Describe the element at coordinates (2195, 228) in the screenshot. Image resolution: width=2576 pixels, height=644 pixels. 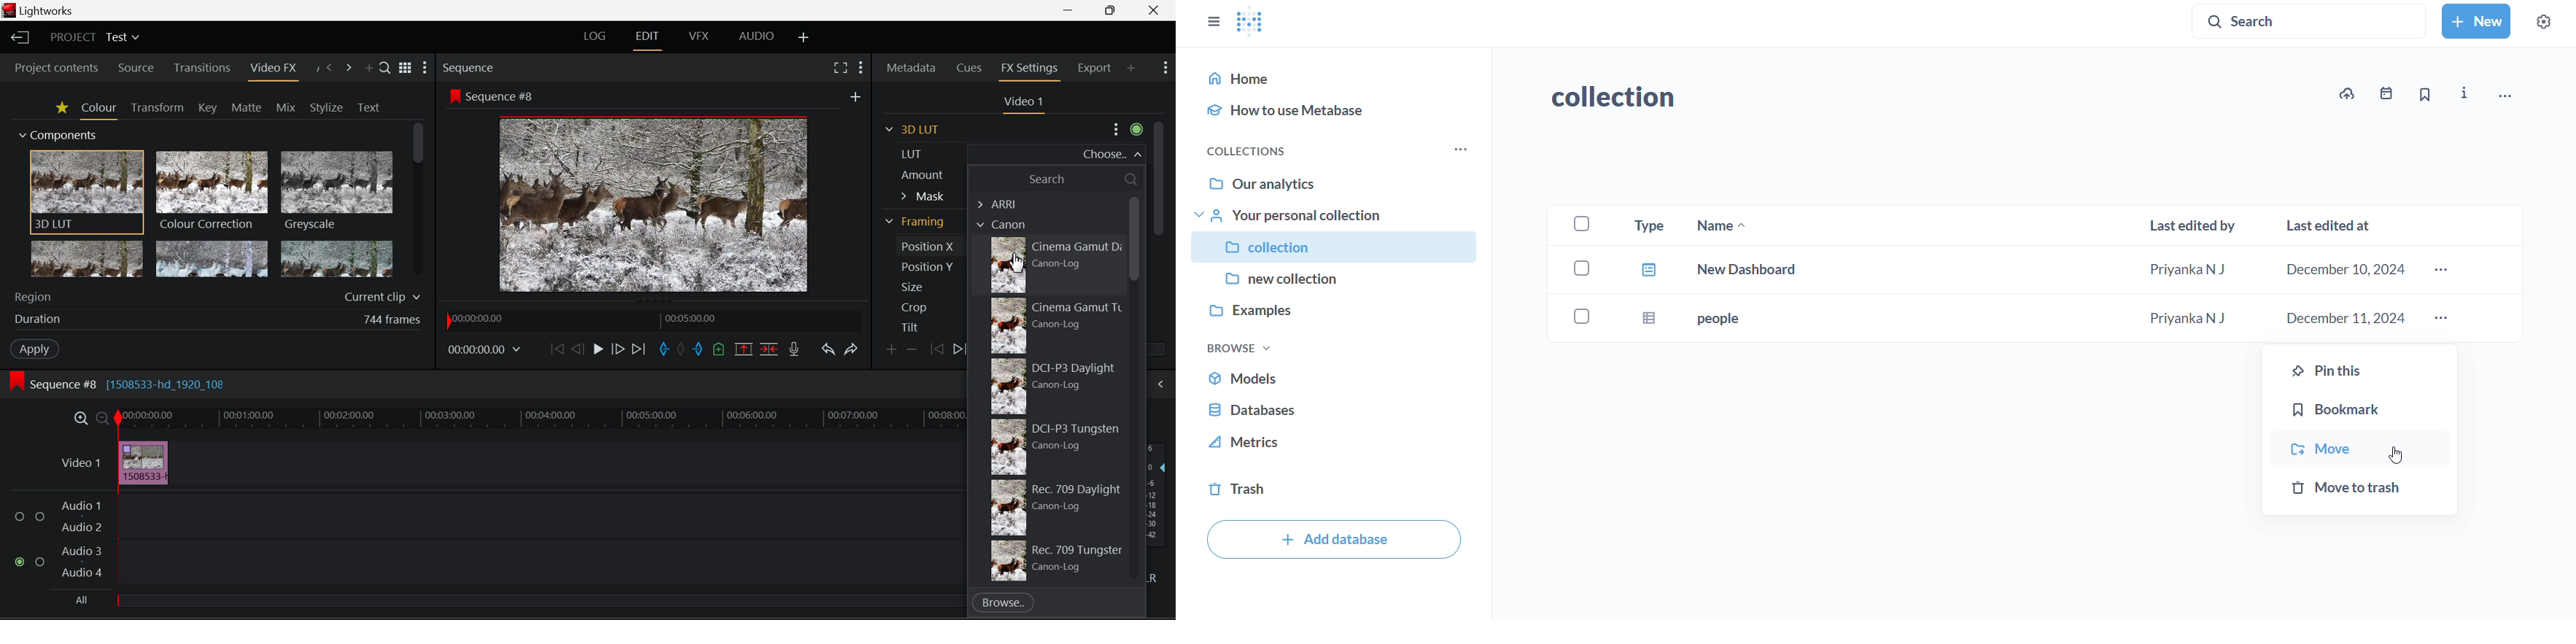
I see `last edited by` at that location.